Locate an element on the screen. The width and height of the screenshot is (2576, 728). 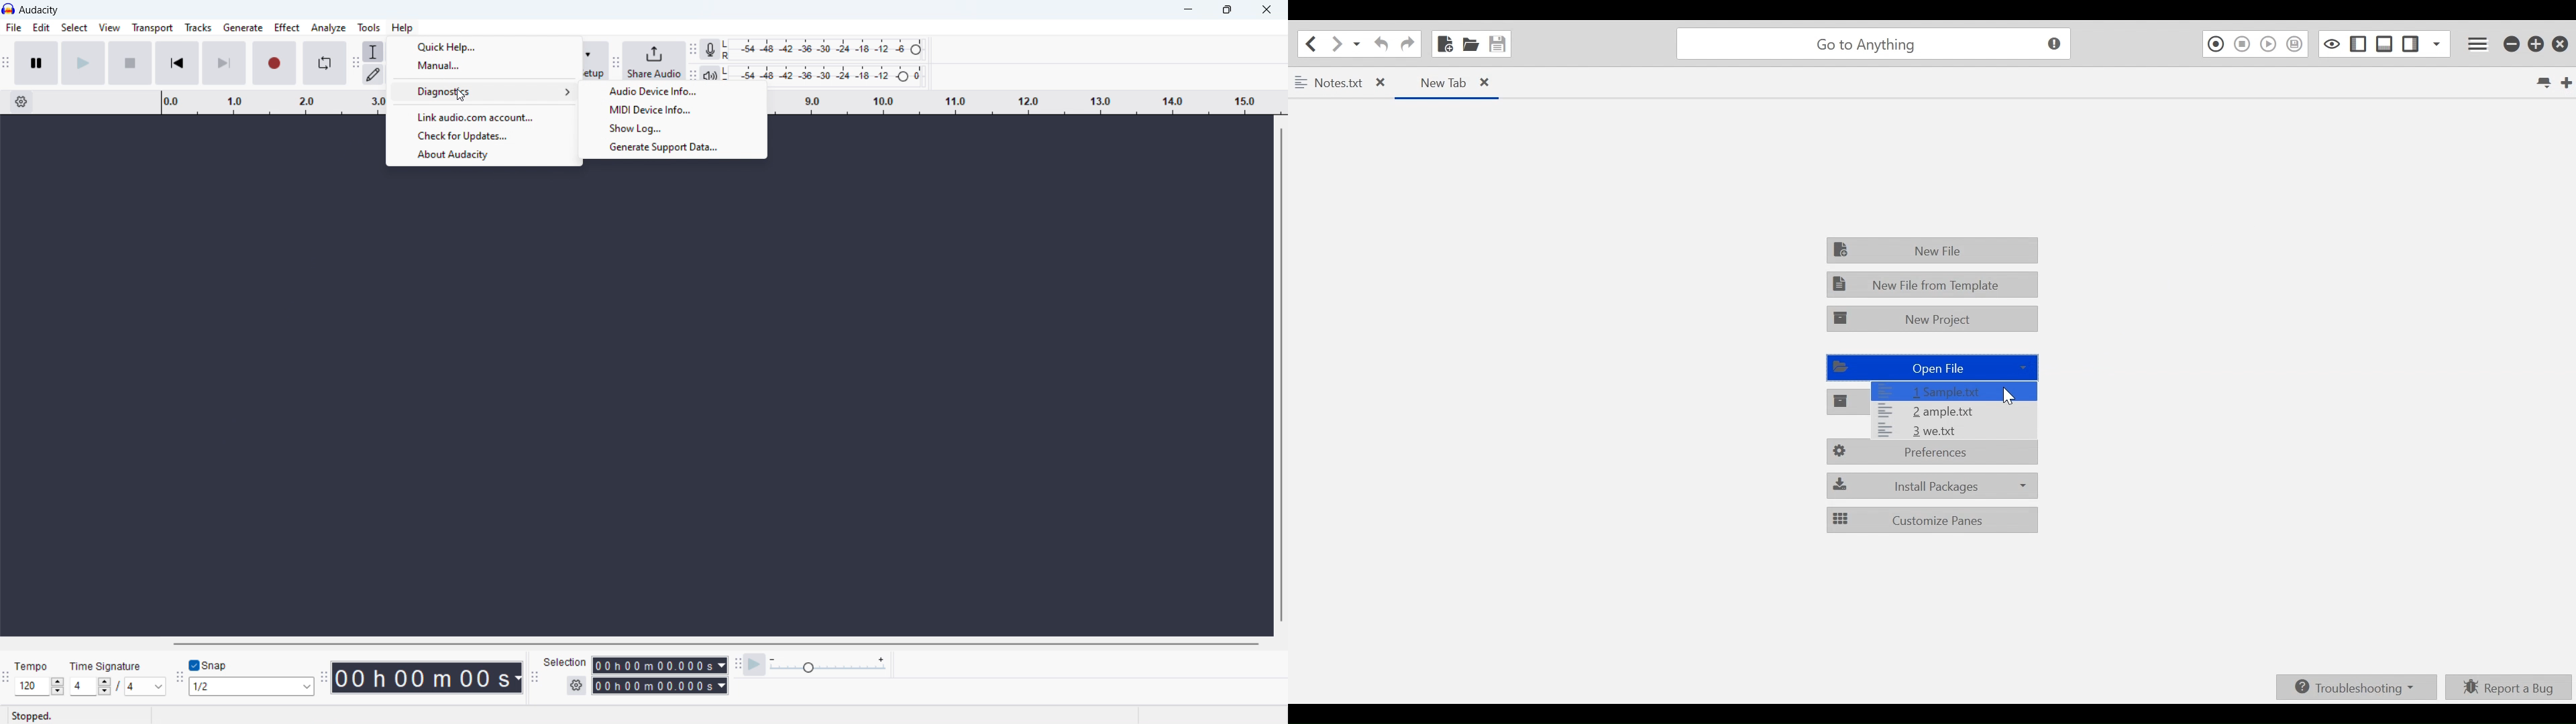
minimize is located at coordinates (2512, 45).